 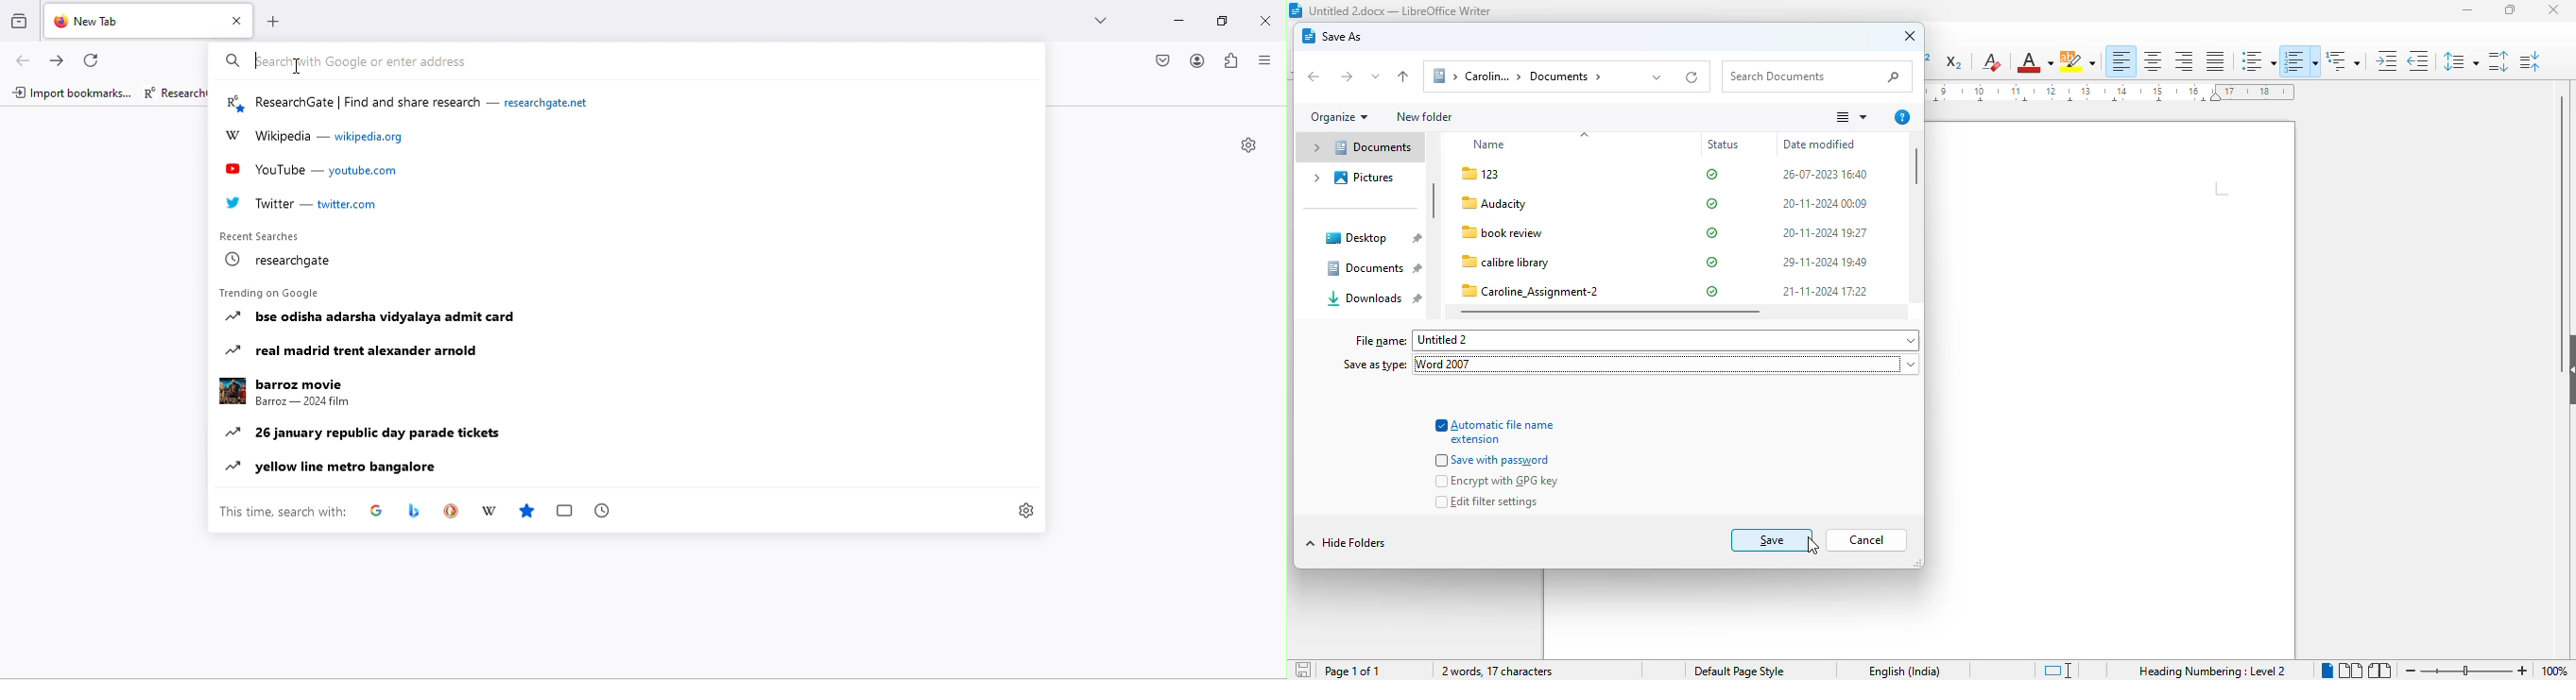 I want to click on untitled 2, so click(x=1666, y=341).